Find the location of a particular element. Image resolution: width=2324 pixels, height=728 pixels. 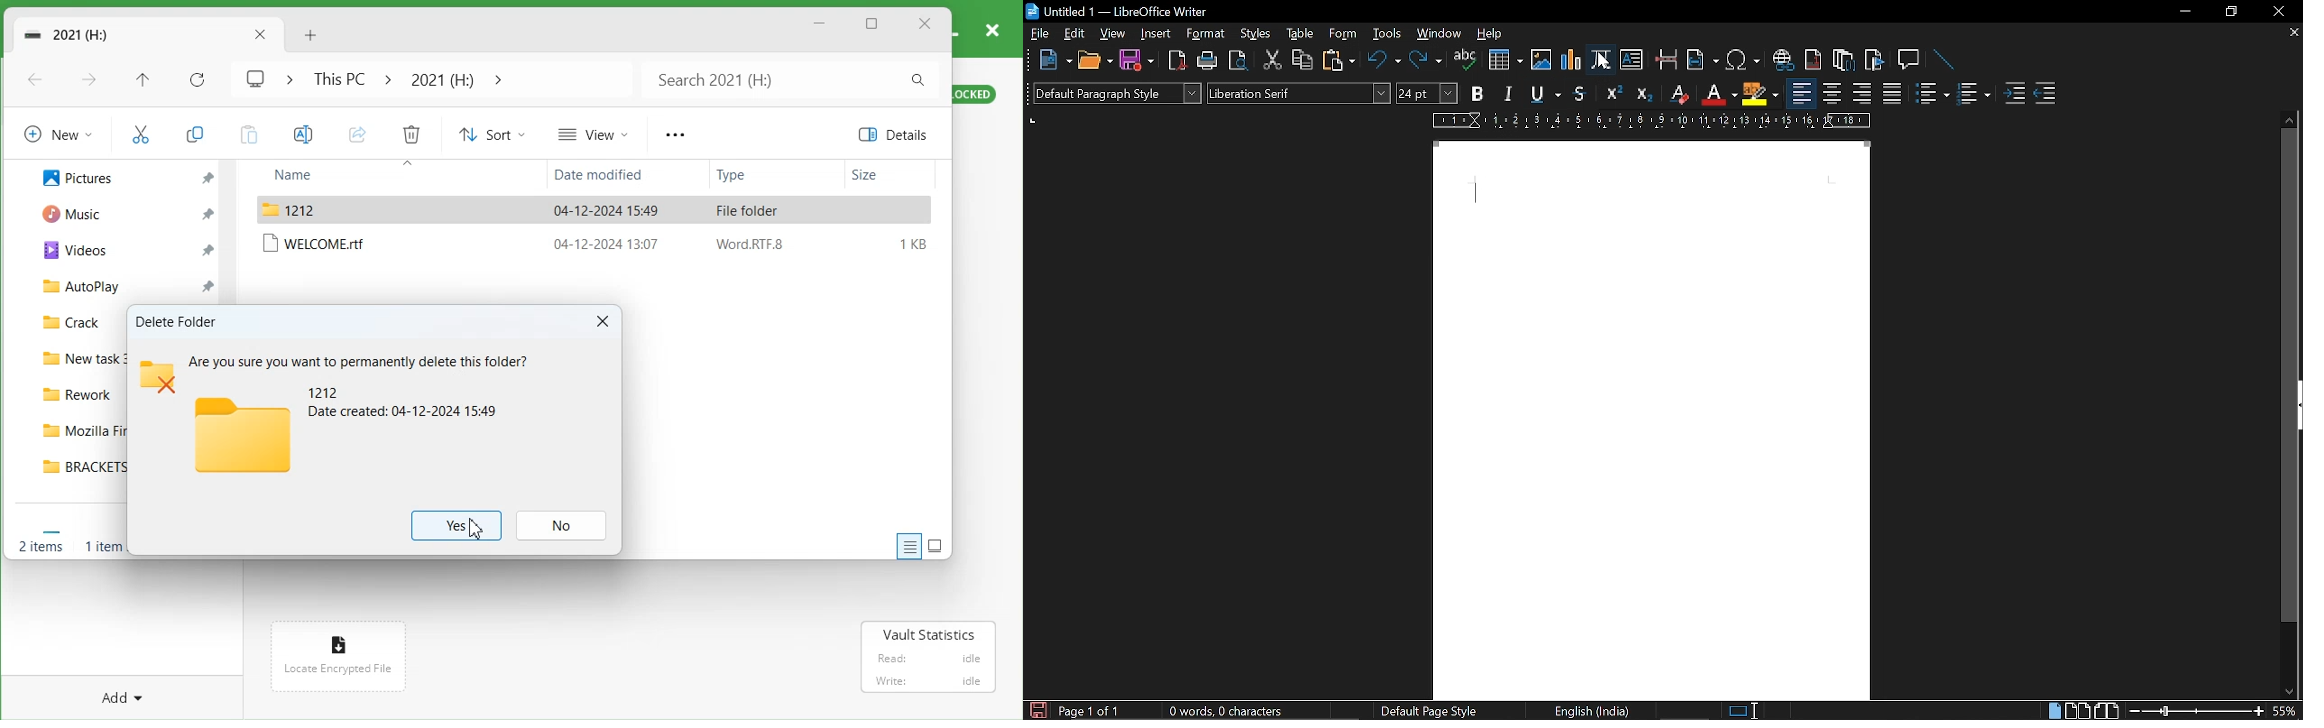

styles is located at coordinates (1252, 35).